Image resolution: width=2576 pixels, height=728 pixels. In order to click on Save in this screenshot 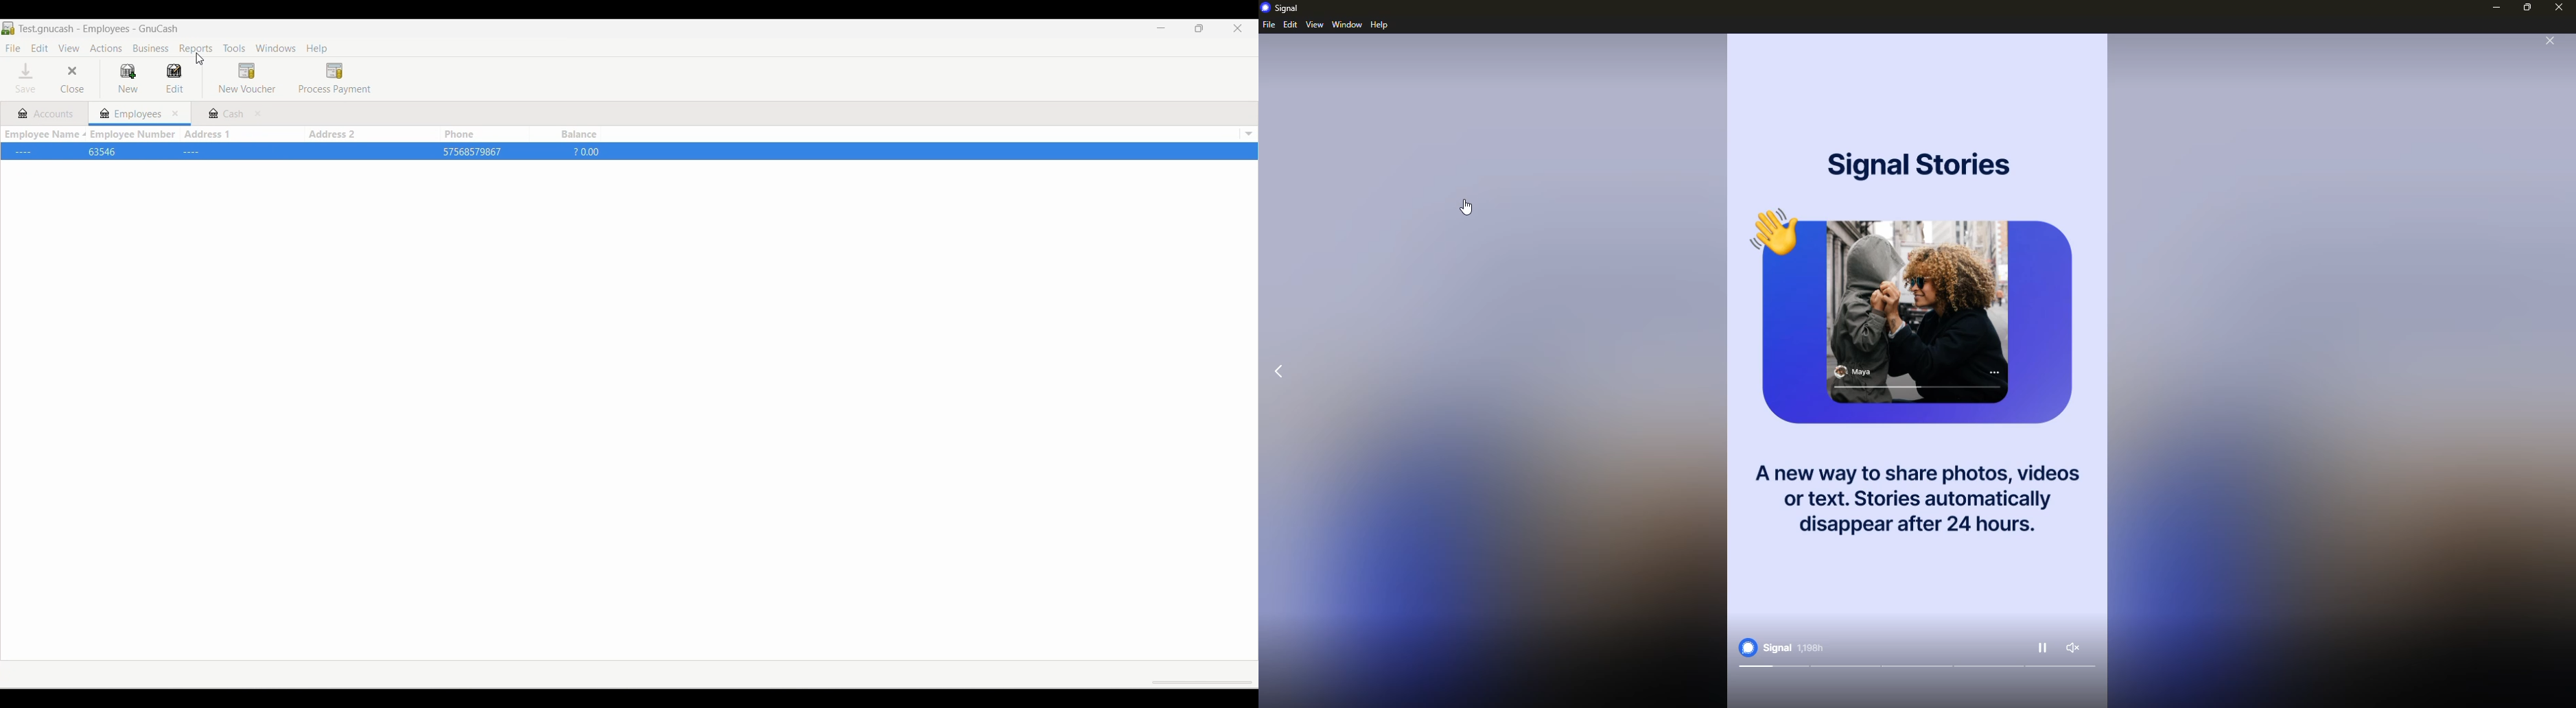, I will do `click(26, 77)`.